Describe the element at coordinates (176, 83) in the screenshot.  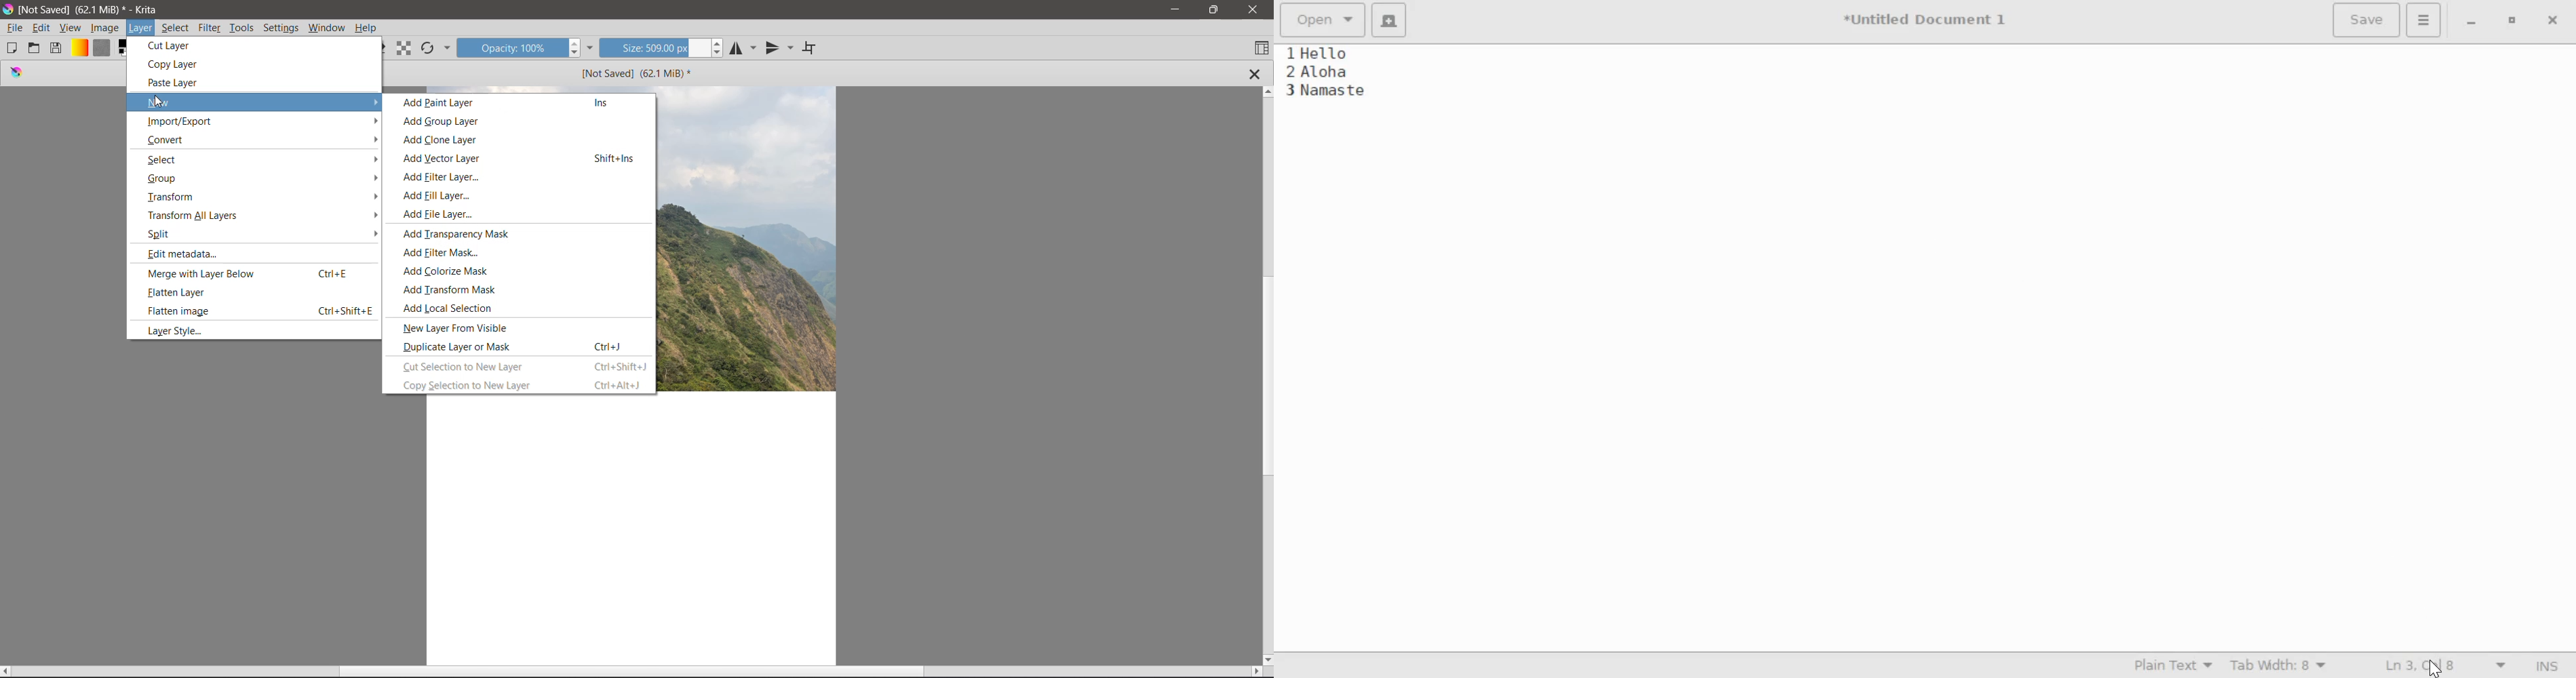
I see `Paste Layer` at that location.